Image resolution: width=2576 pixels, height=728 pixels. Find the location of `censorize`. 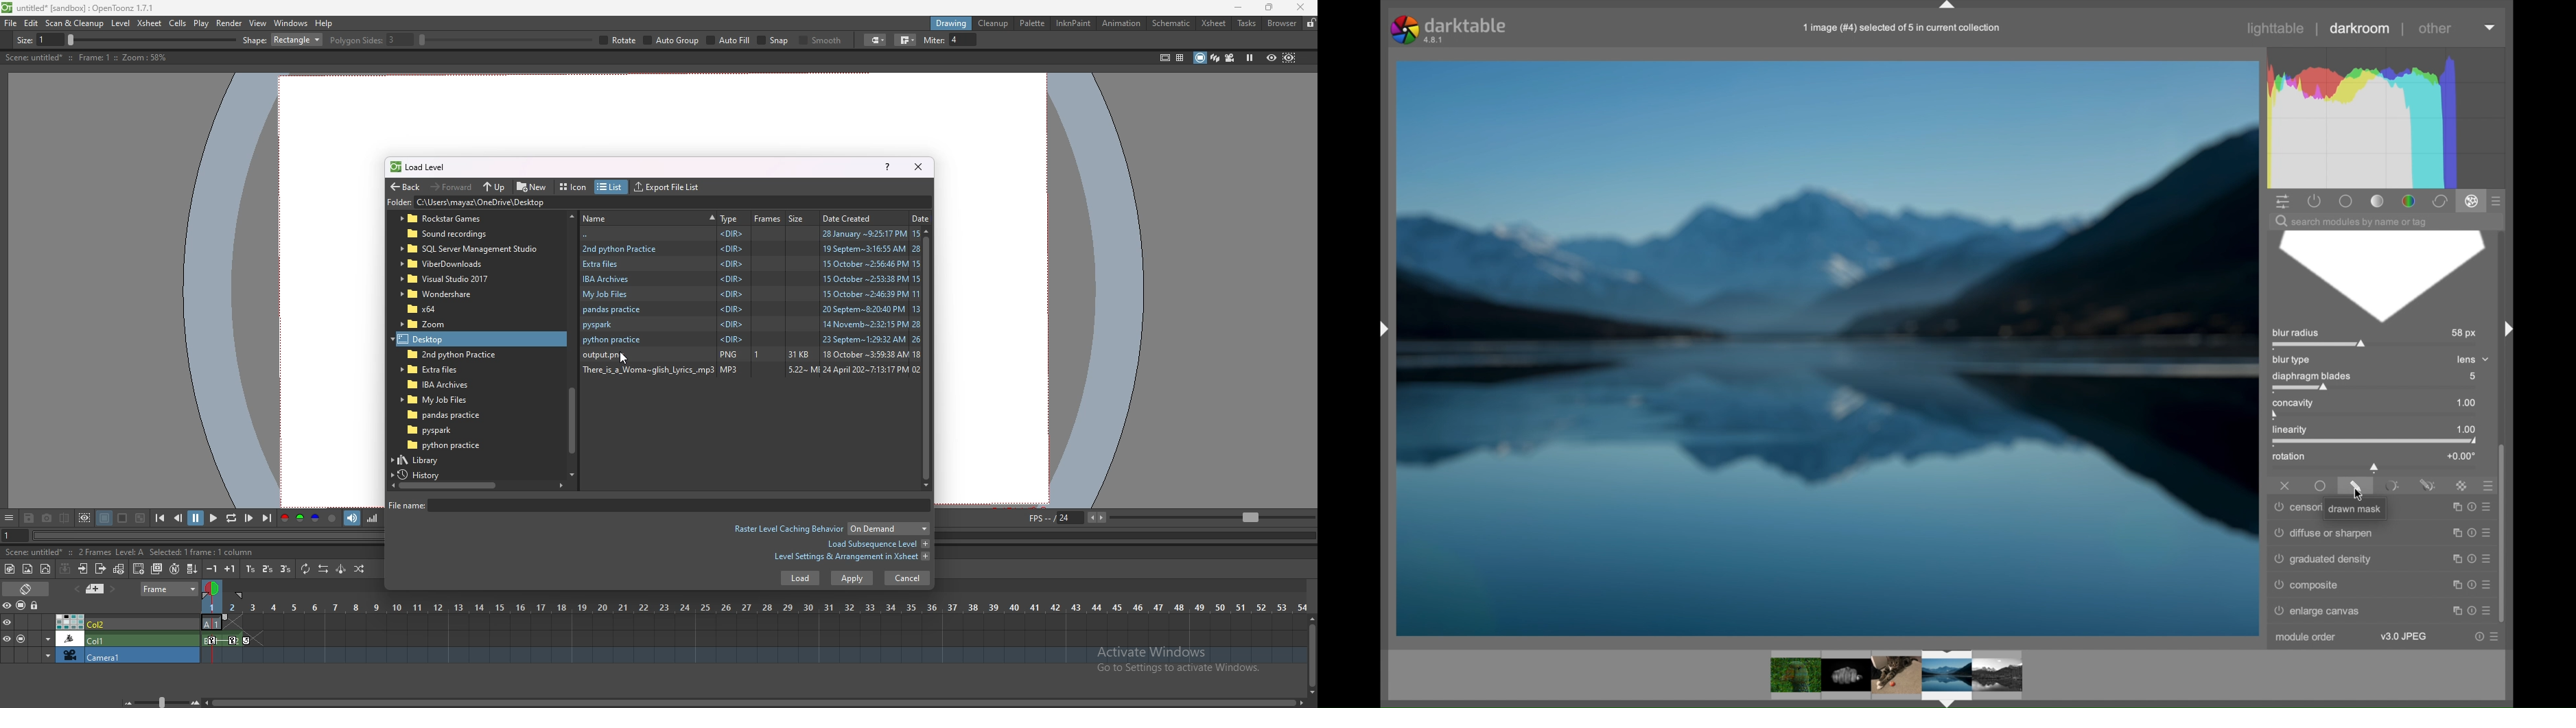

censorize is located at coordinates (2298, 508).